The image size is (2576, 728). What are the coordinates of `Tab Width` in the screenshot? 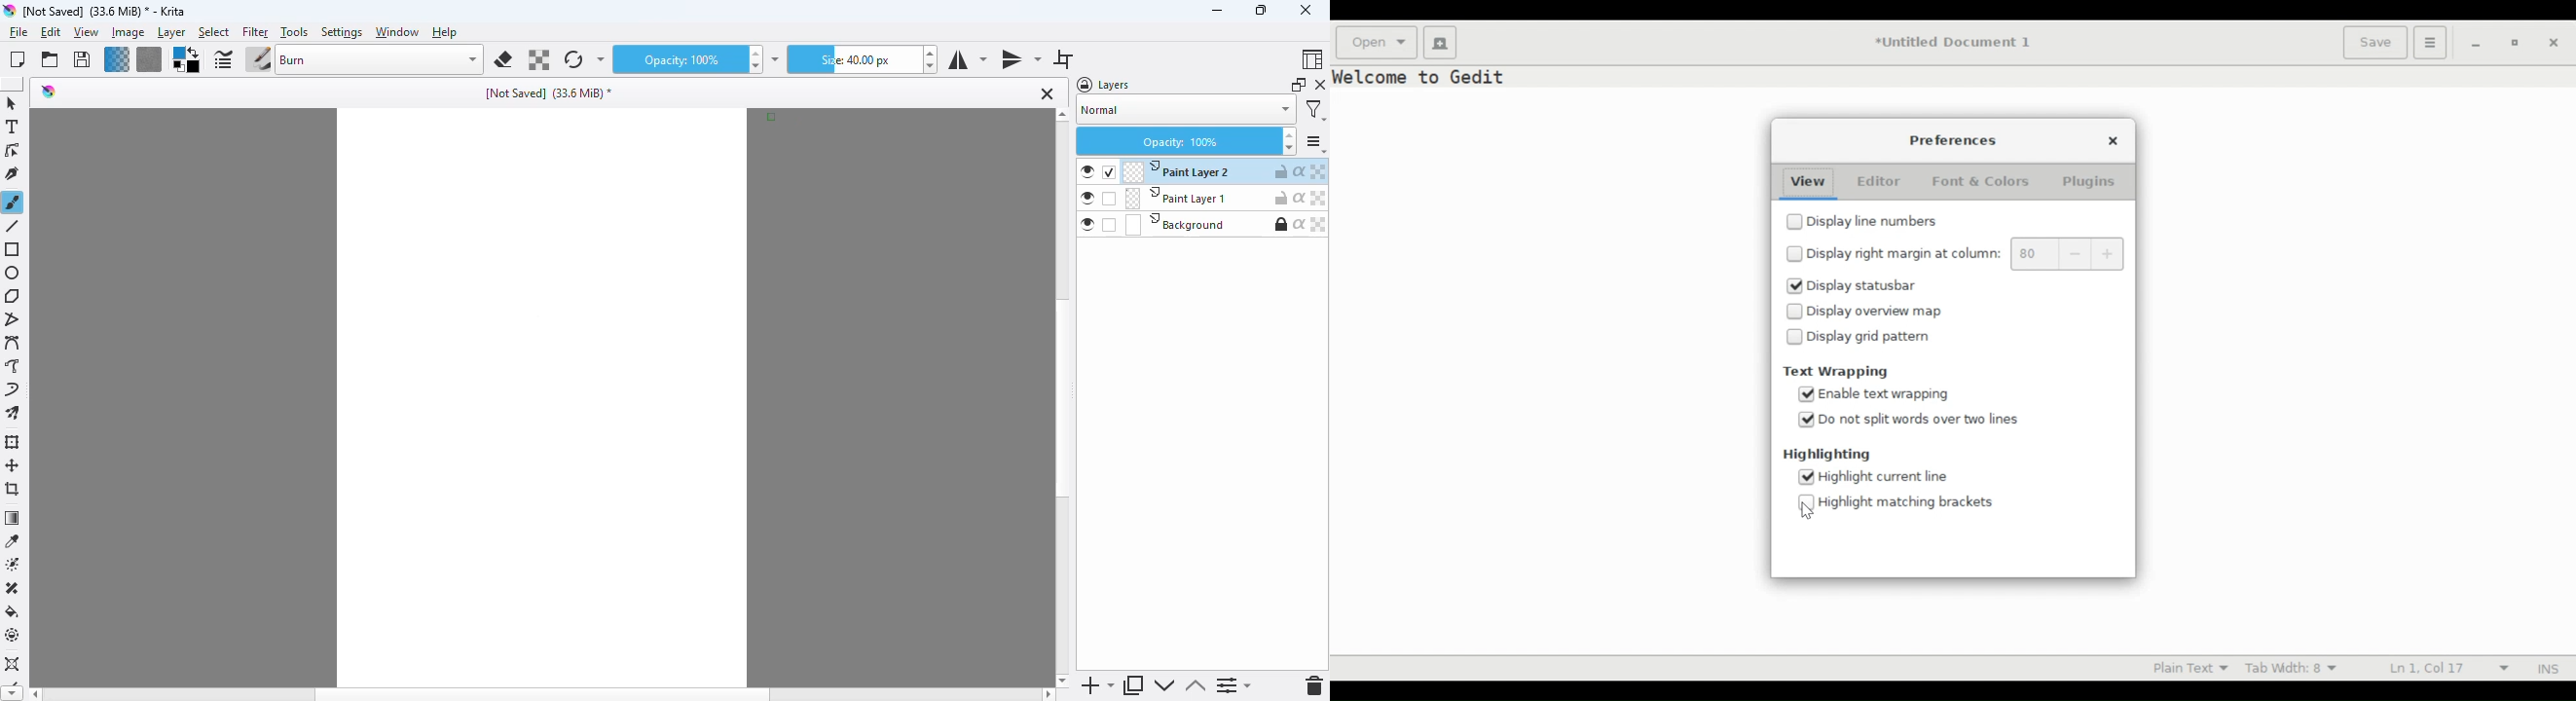 It's located at (2297, 669).